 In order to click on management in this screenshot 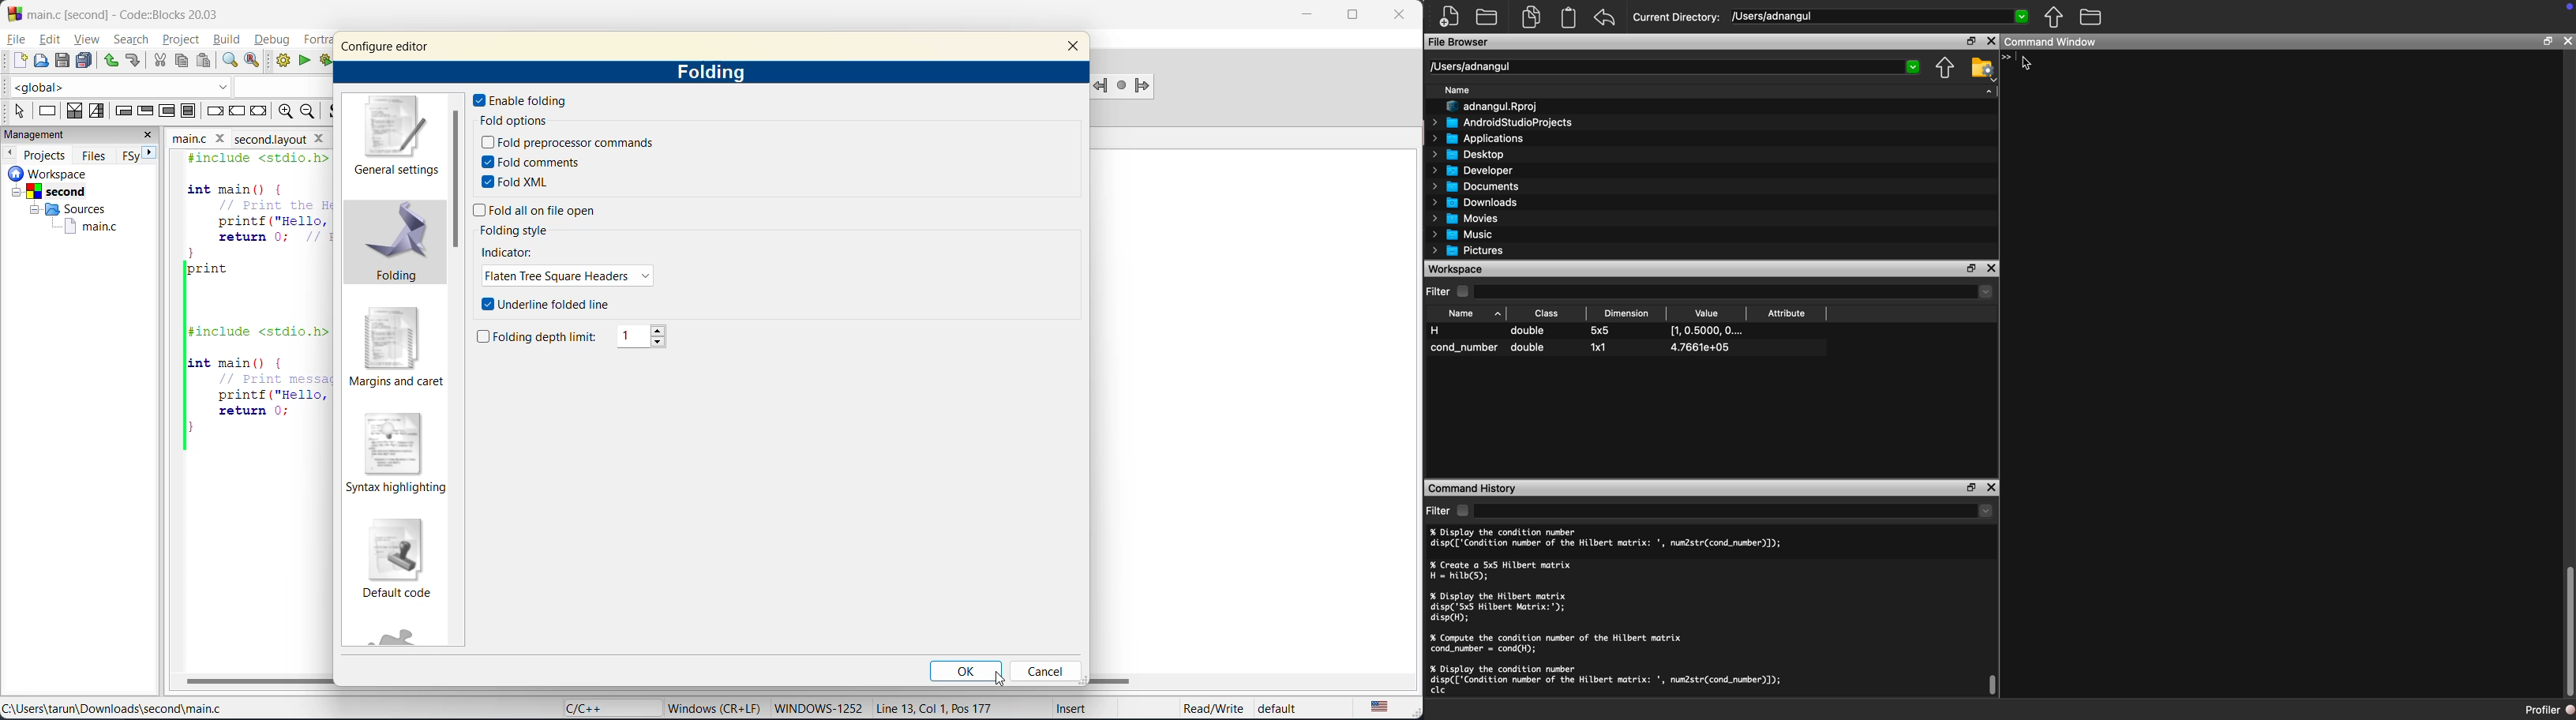, I will do `click(64, 135)`.